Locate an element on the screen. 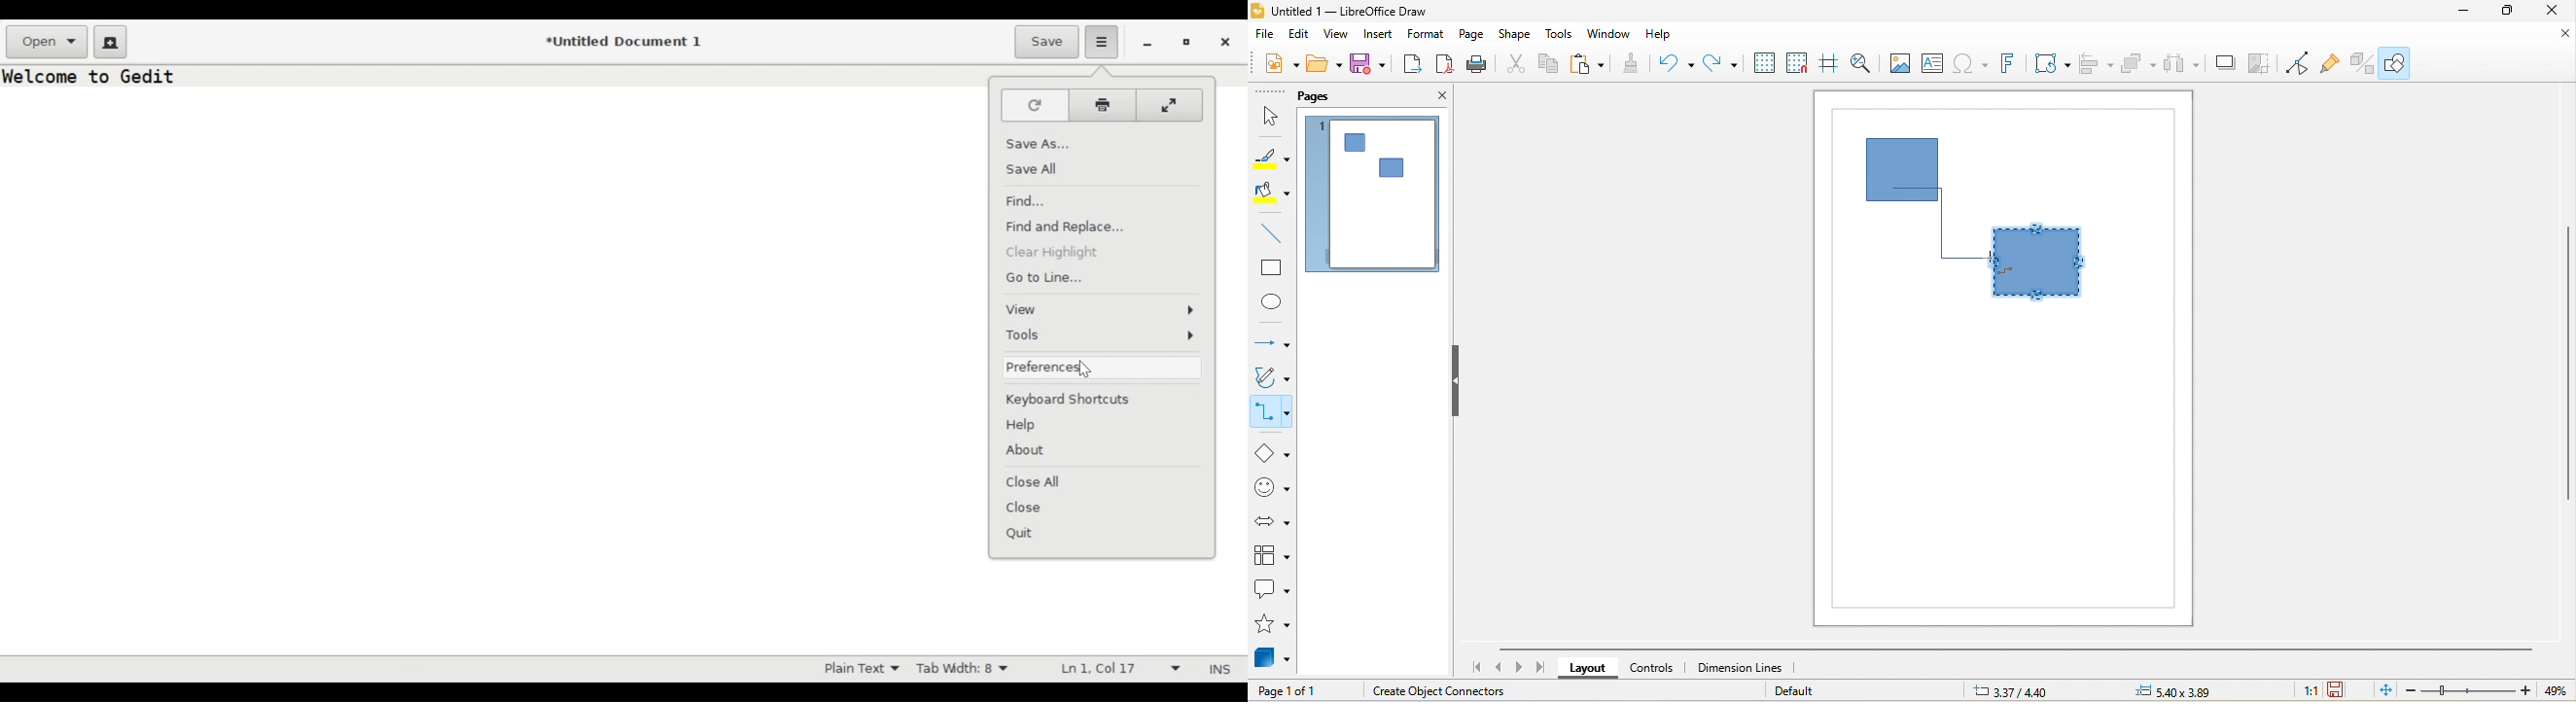 Image resolution: width=2576 pixels, height=728 pixels. show draw function is located at coordinates (2402, 62).